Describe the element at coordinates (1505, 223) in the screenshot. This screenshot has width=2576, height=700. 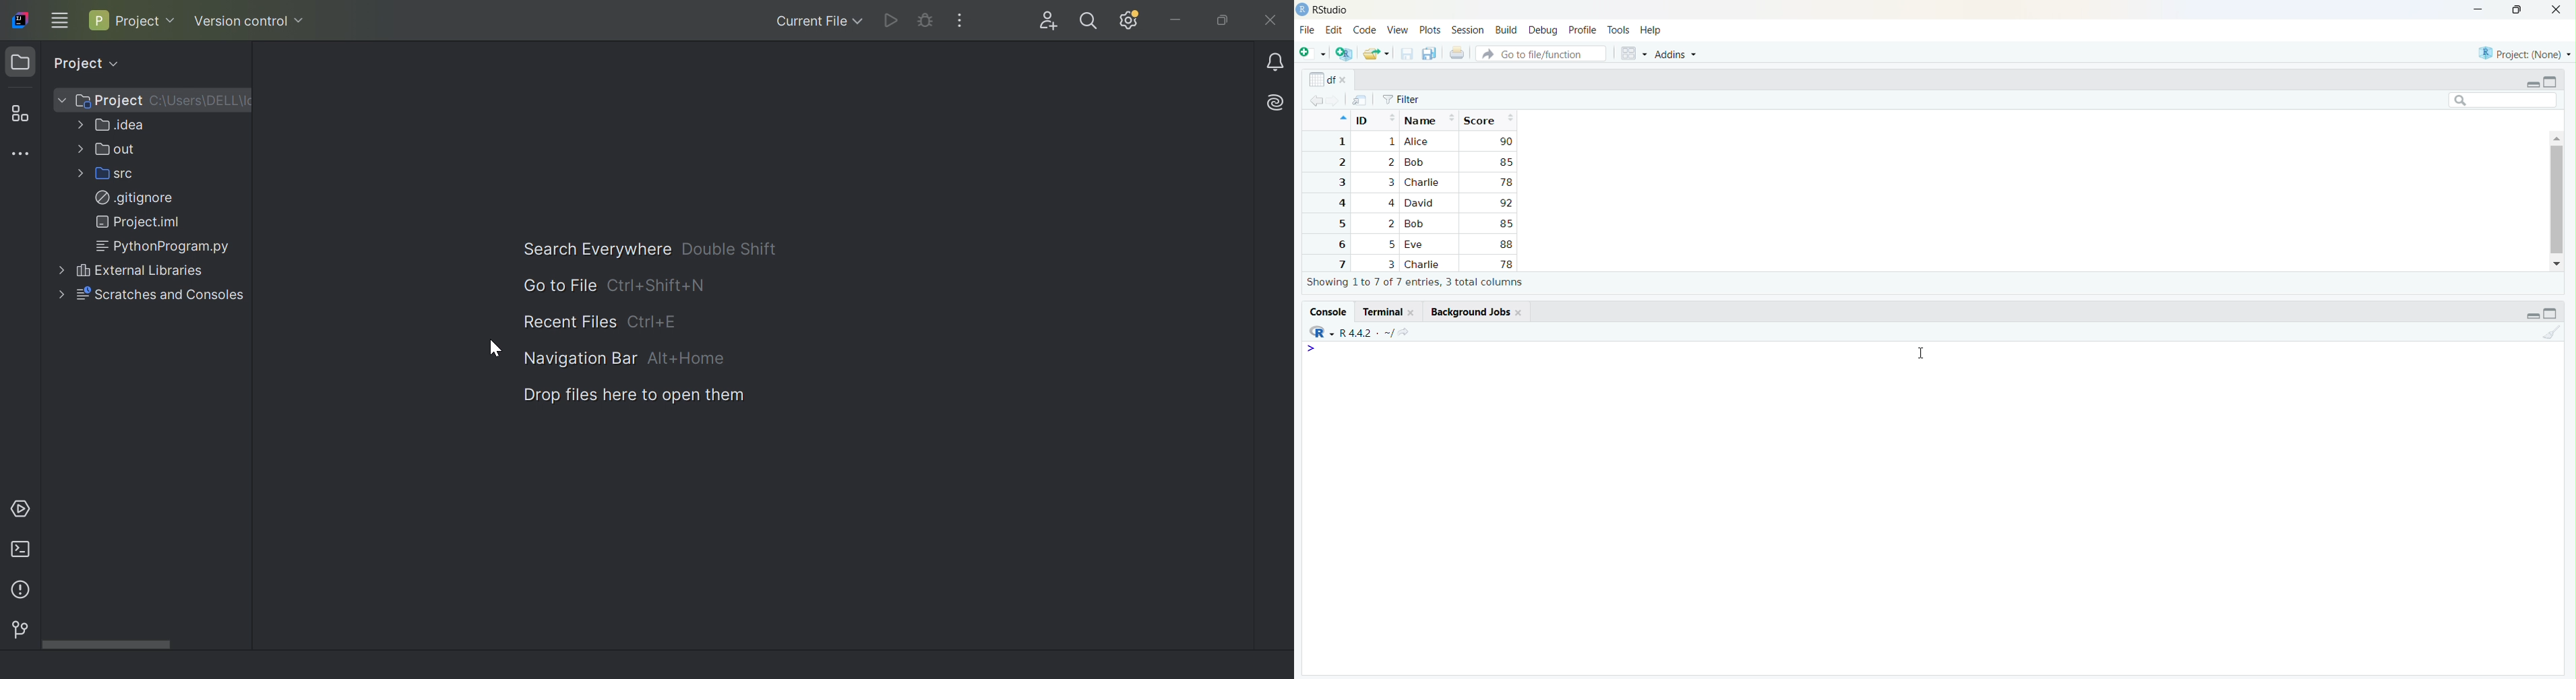
I see `85` at that location.